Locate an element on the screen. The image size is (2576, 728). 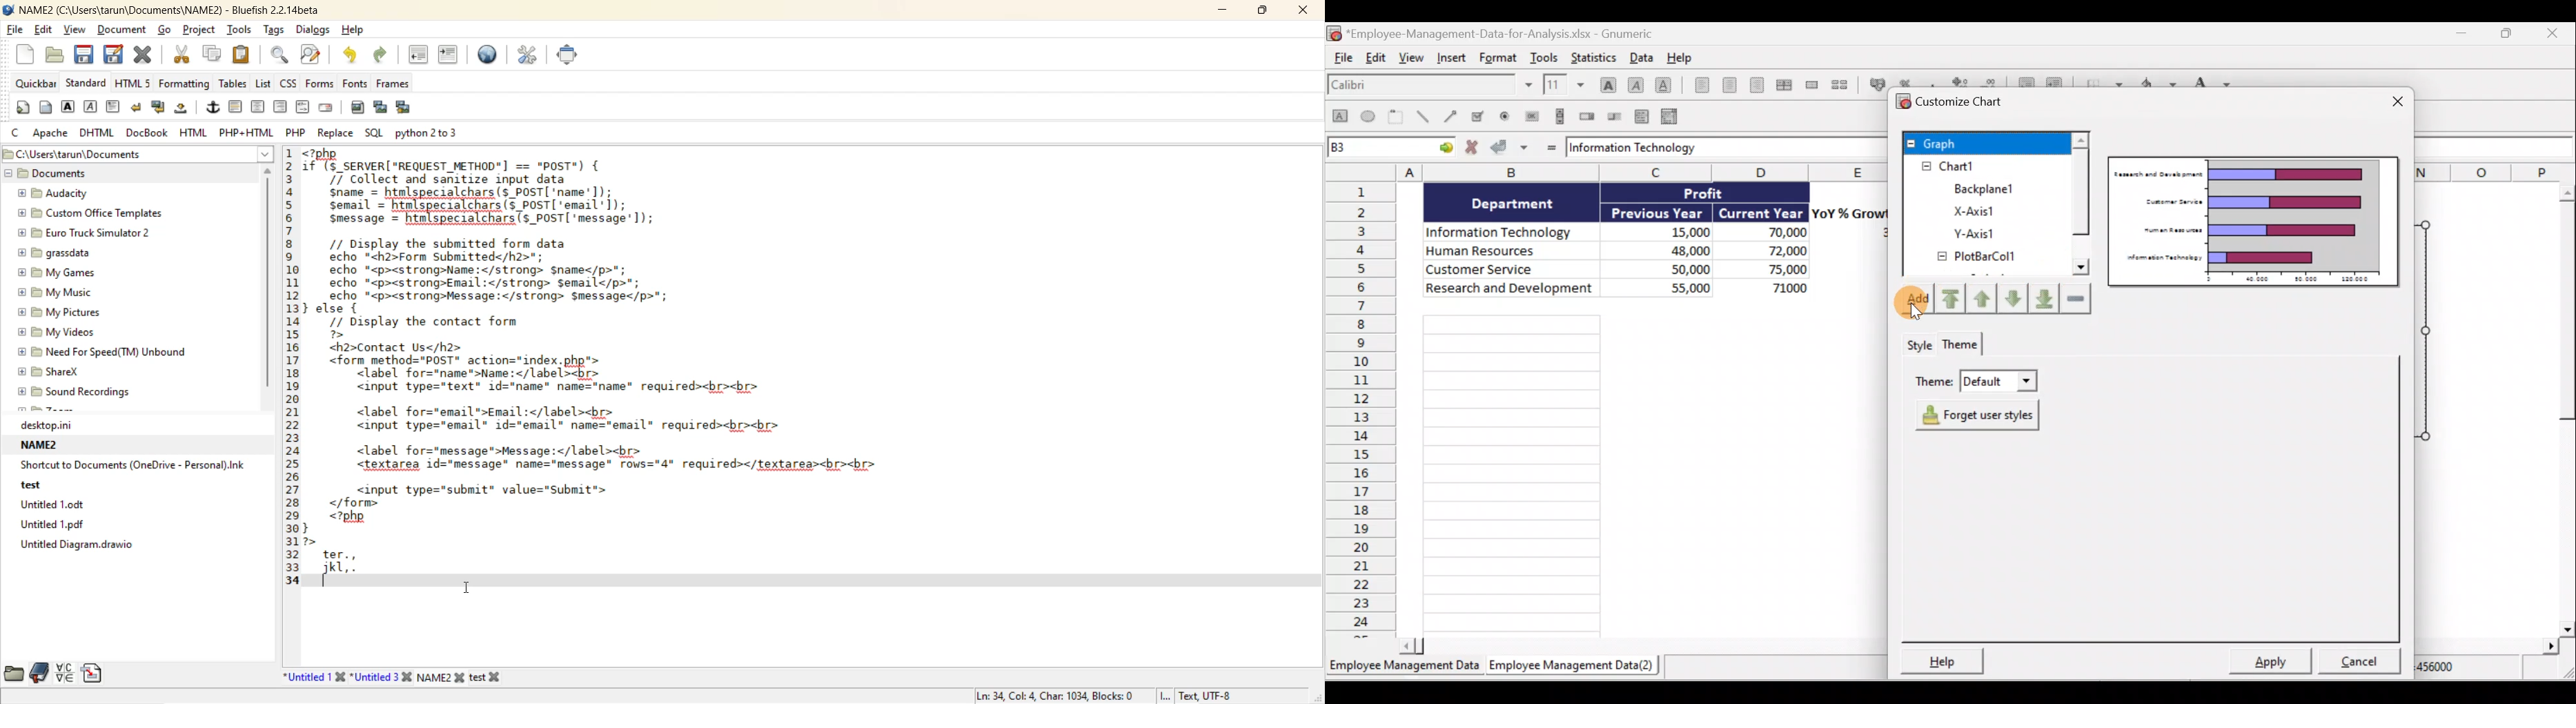
insert thumbnail is located at coordinates (383, 108).